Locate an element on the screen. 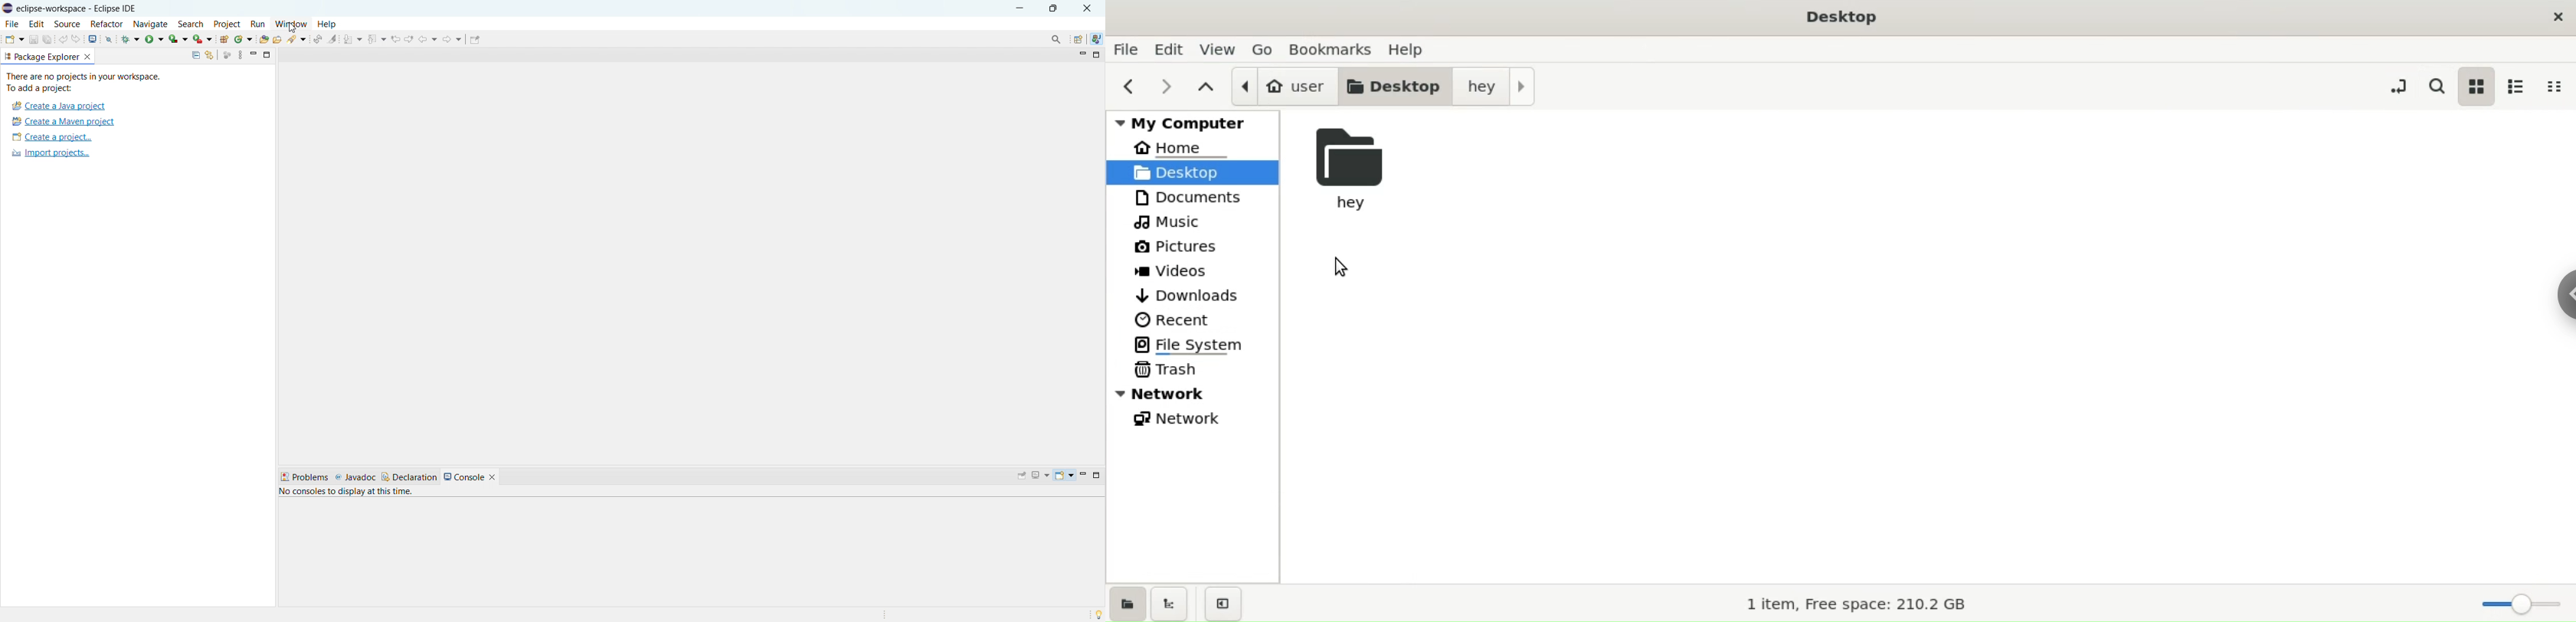  source is located at coordinates (68, 24).